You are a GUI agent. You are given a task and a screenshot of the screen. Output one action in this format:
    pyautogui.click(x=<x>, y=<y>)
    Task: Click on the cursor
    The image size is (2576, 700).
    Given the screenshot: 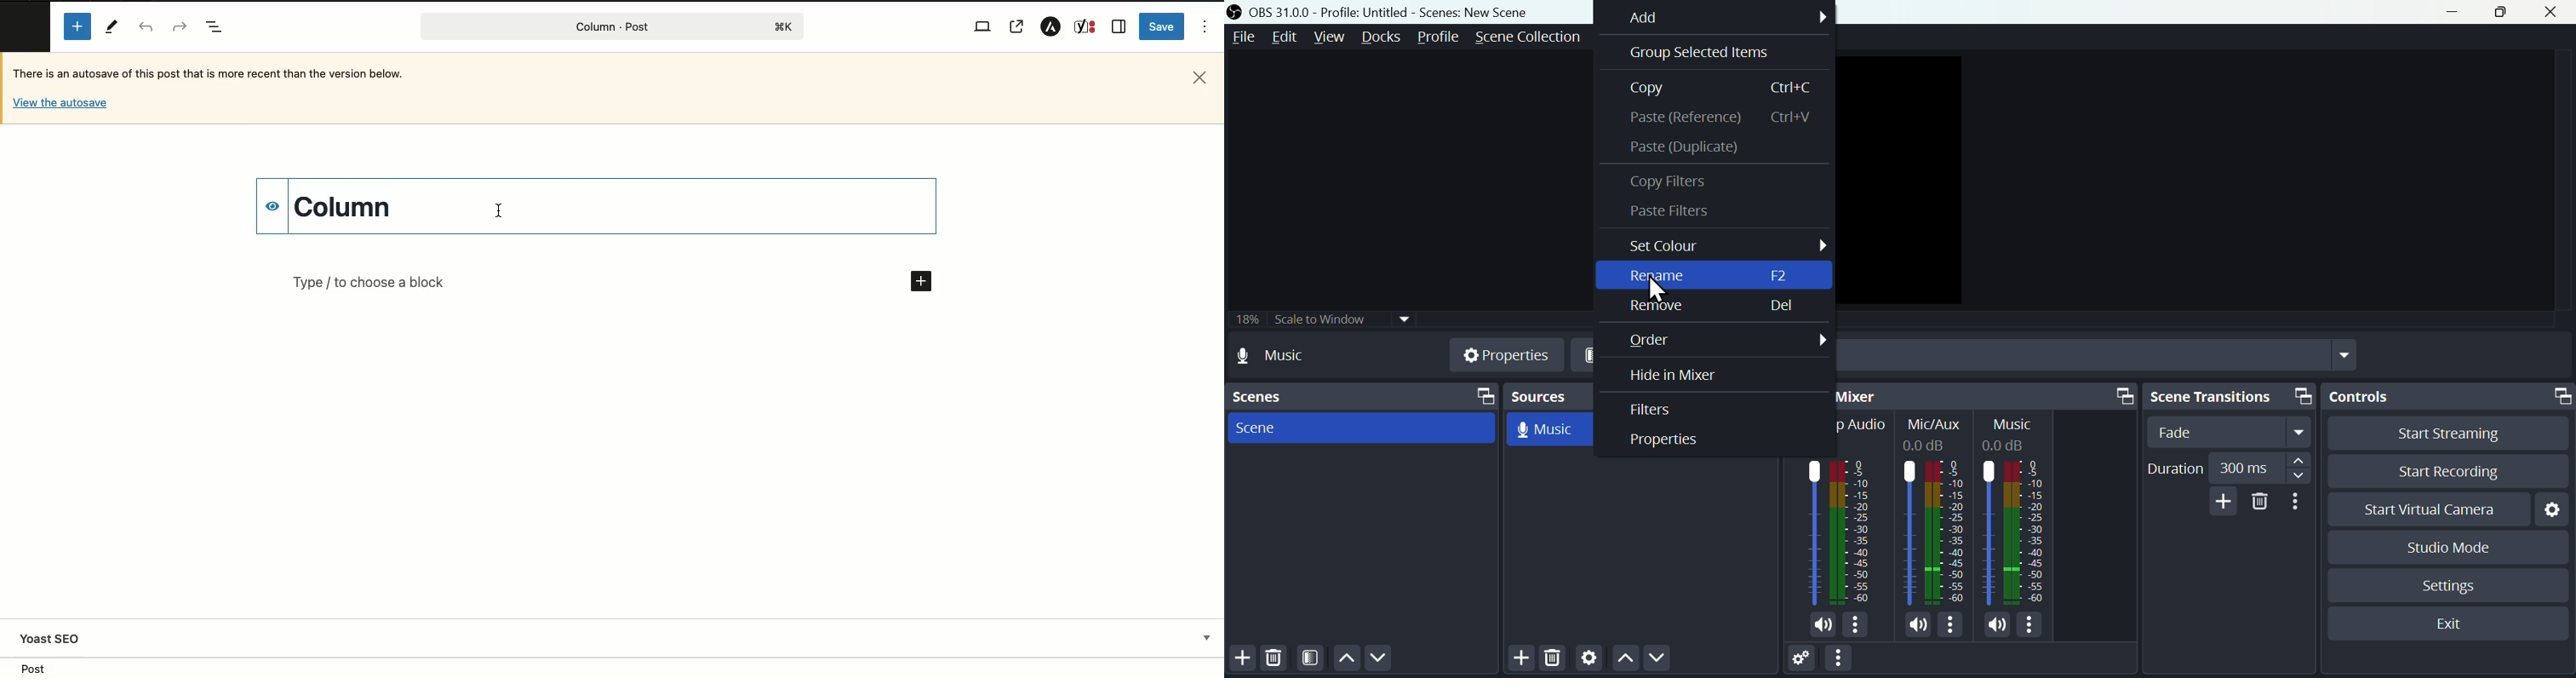 What is the action you would take?
    pyautogui.click(x=1657, y=291)
    